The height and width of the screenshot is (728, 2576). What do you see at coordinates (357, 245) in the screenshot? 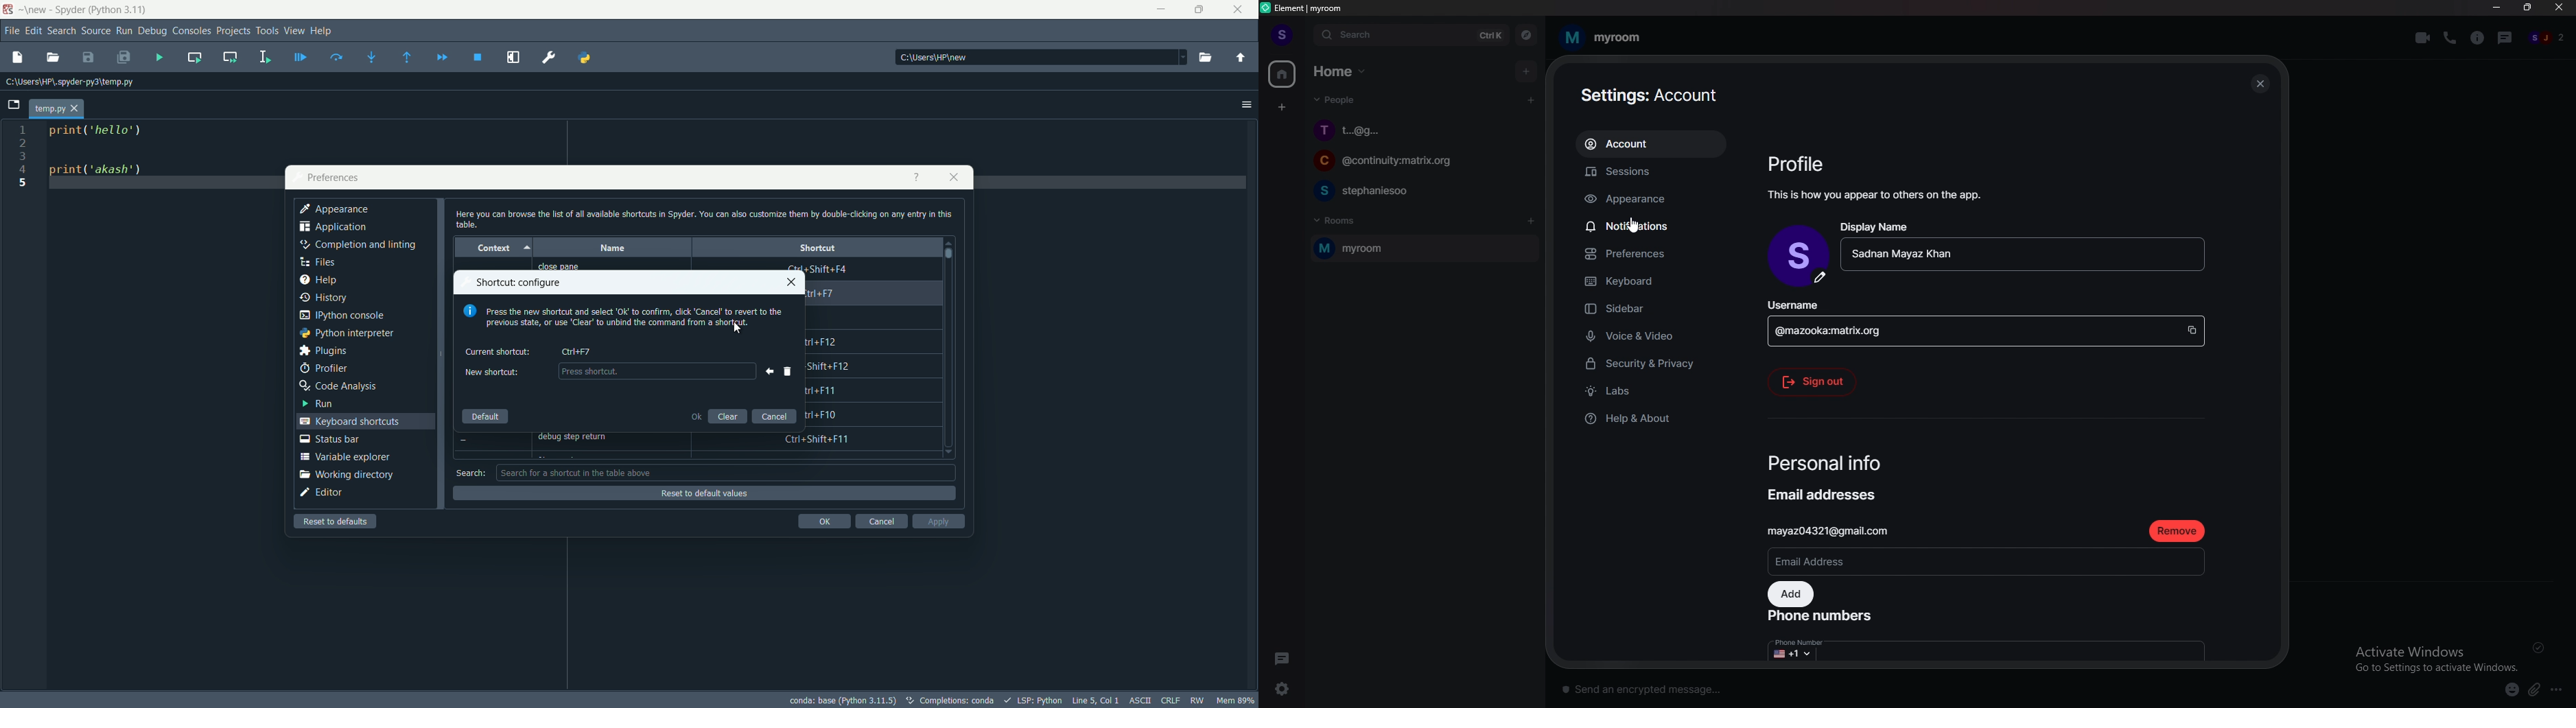
I see `` at bounding box center [357, 245].